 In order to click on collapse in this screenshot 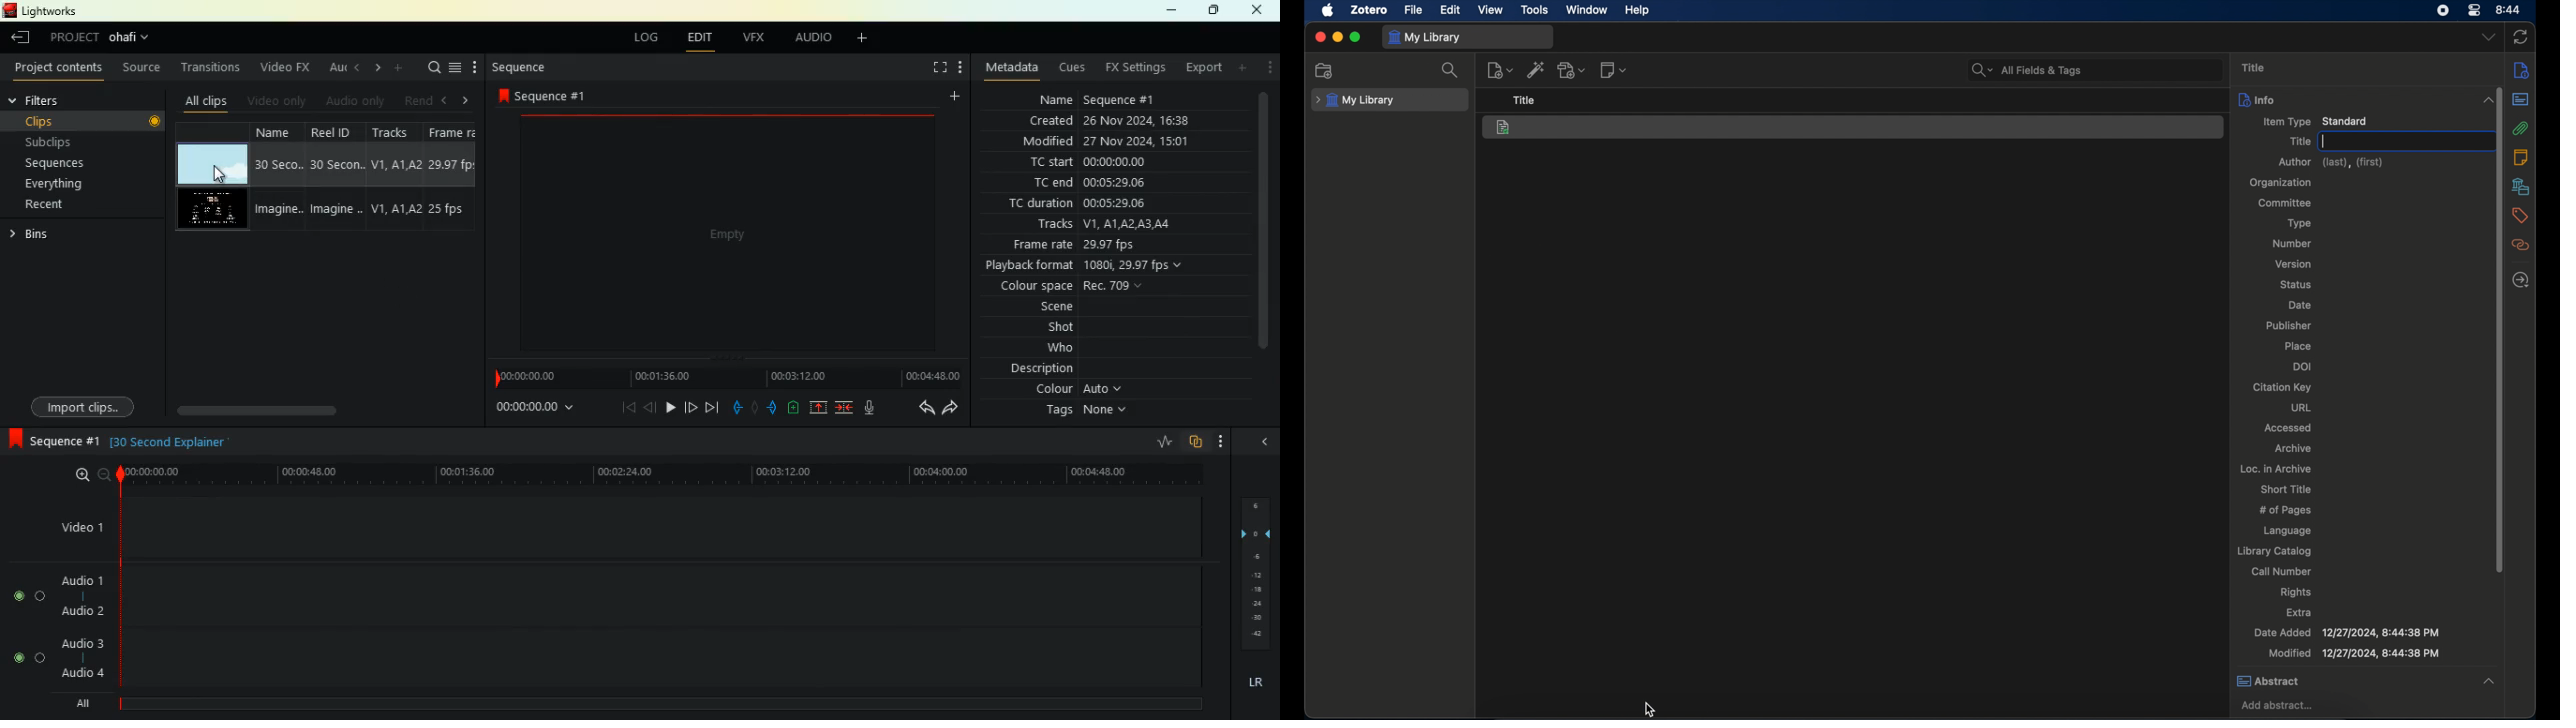, I will do `click(2484, 100)`.